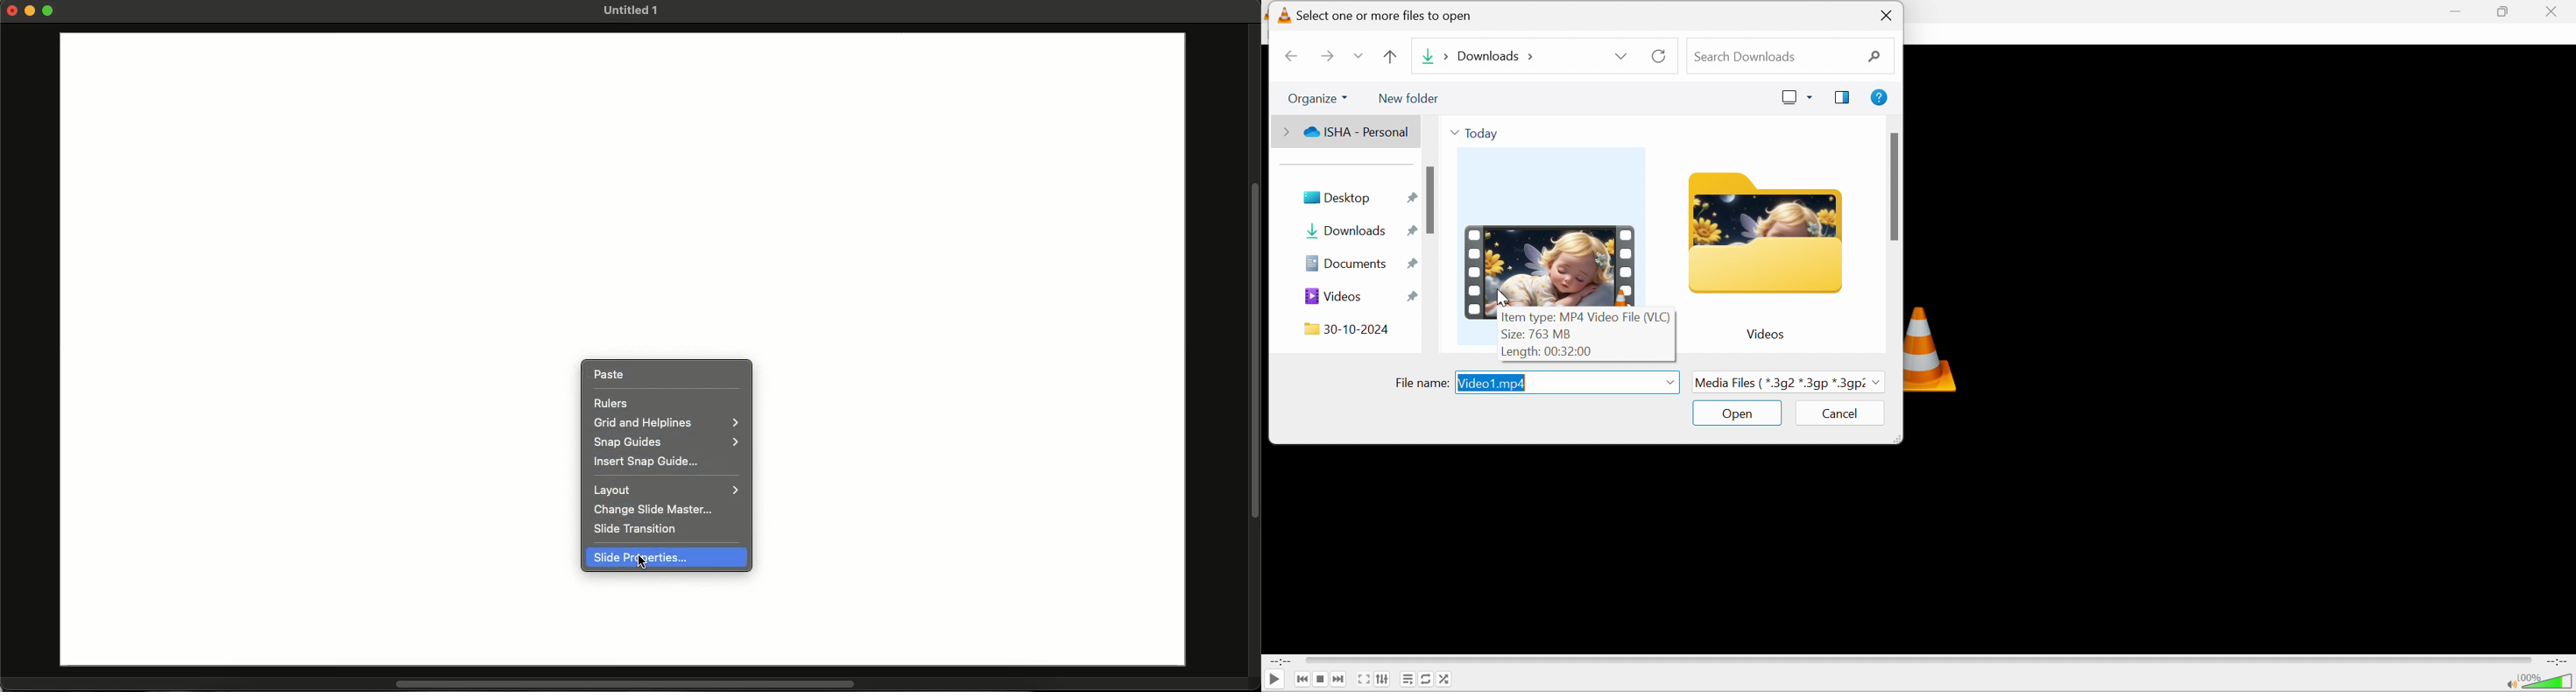 This screenshot has width=2576, height=700. What do you see at coordinates (1349, 330) in the screenshot?
I see `30-10-2024` at bounding box center [1349, 330].